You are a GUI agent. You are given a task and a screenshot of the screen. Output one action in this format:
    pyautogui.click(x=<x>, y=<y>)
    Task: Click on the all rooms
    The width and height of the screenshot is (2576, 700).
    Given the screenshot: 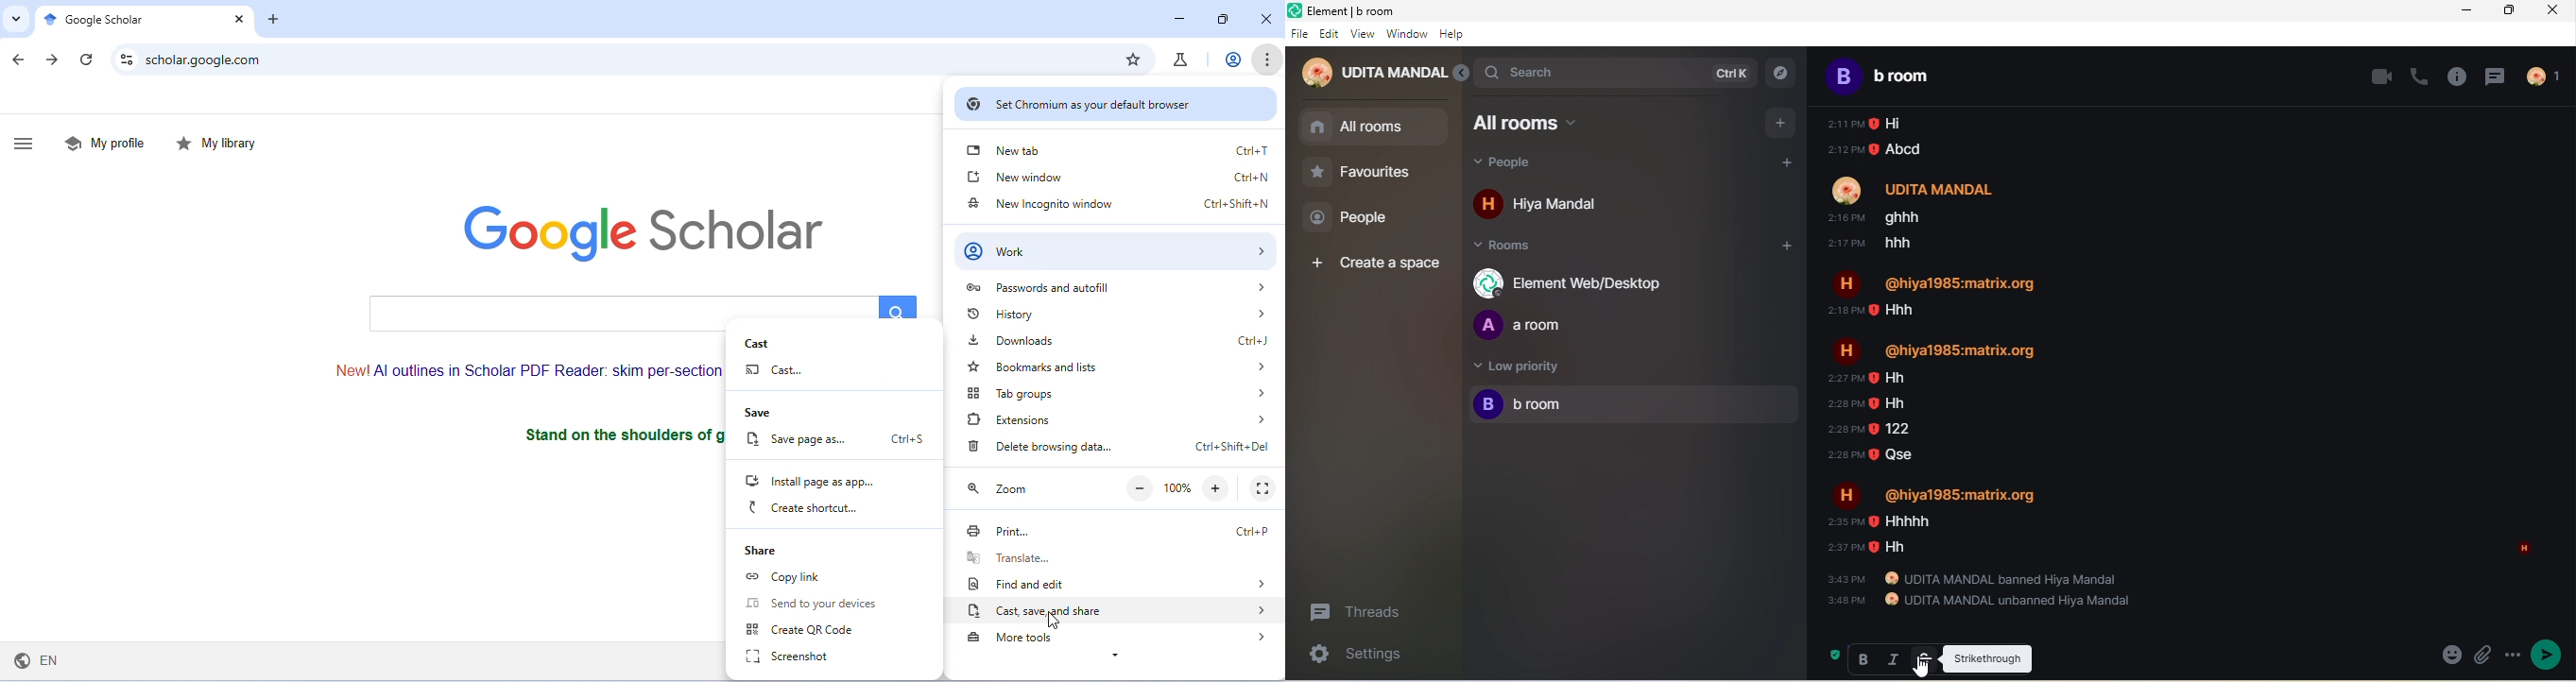 What is the action you would take?
    pyautogui.click(x=1545, y=123)
    